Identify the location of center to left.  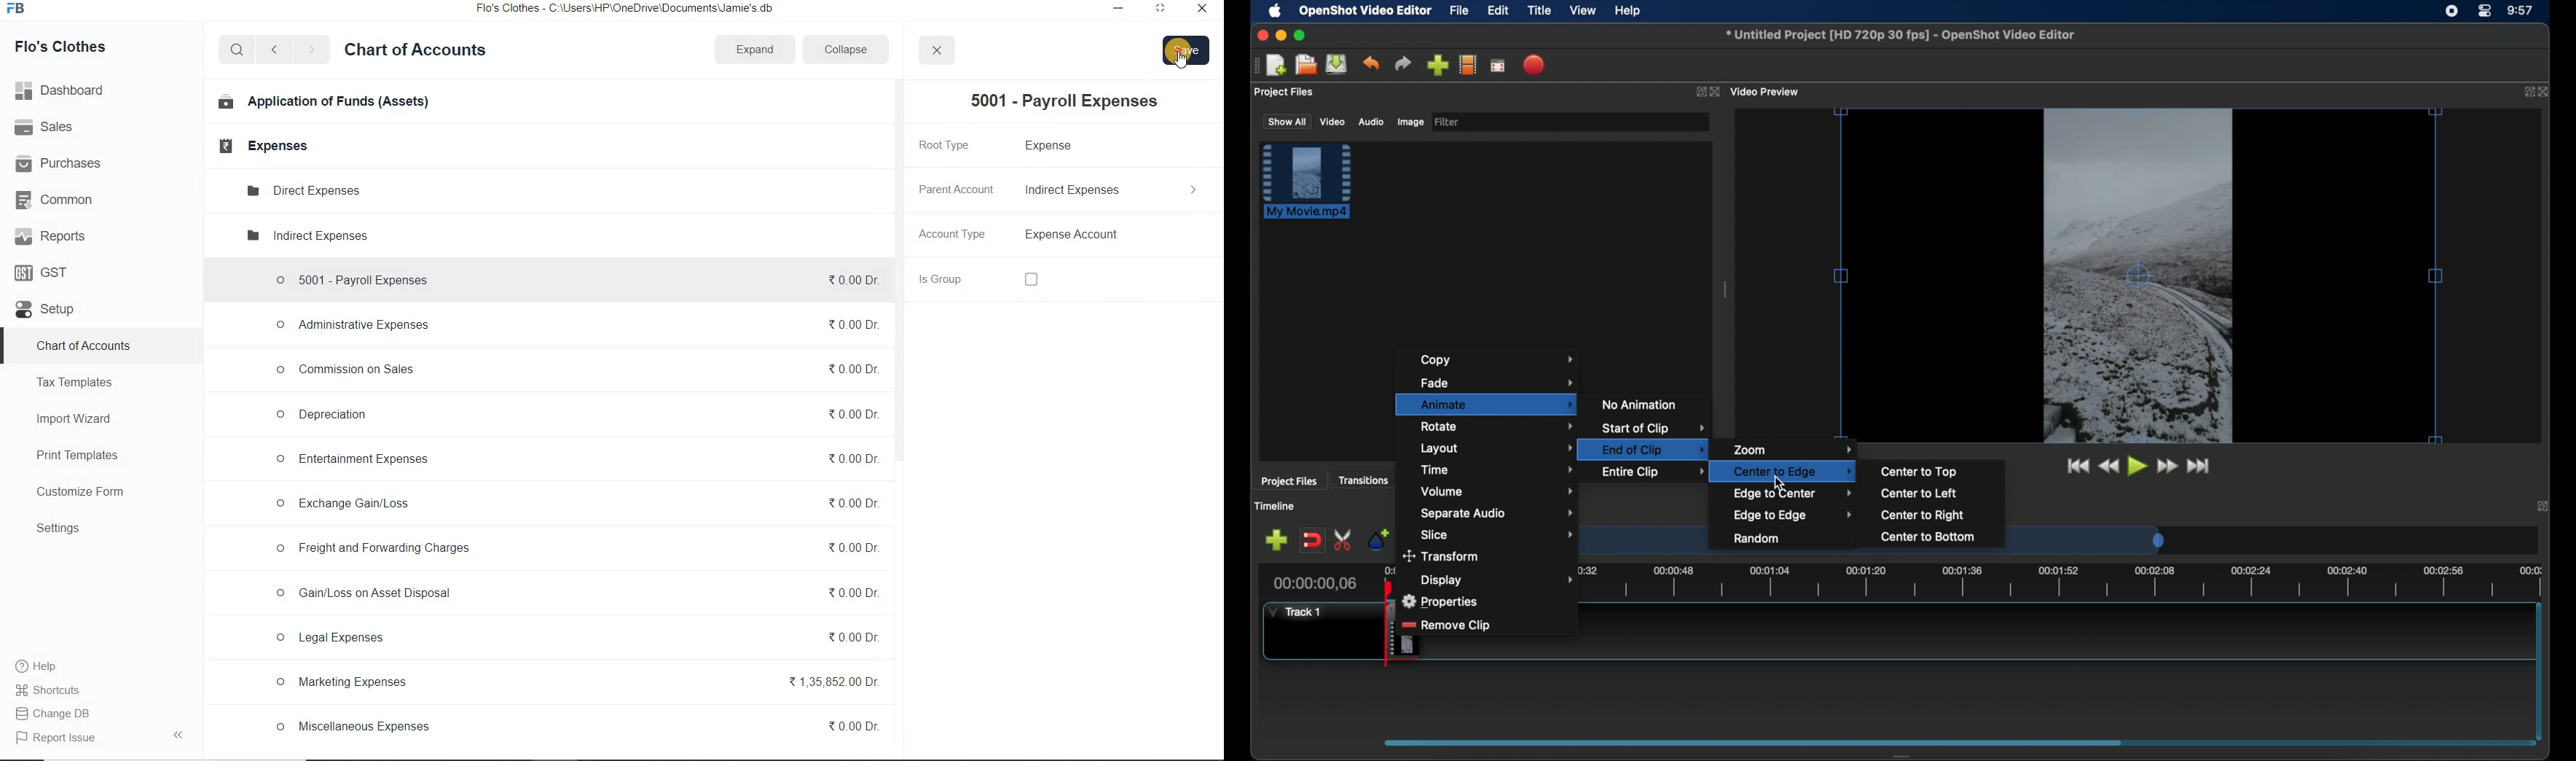
(1917, 493).